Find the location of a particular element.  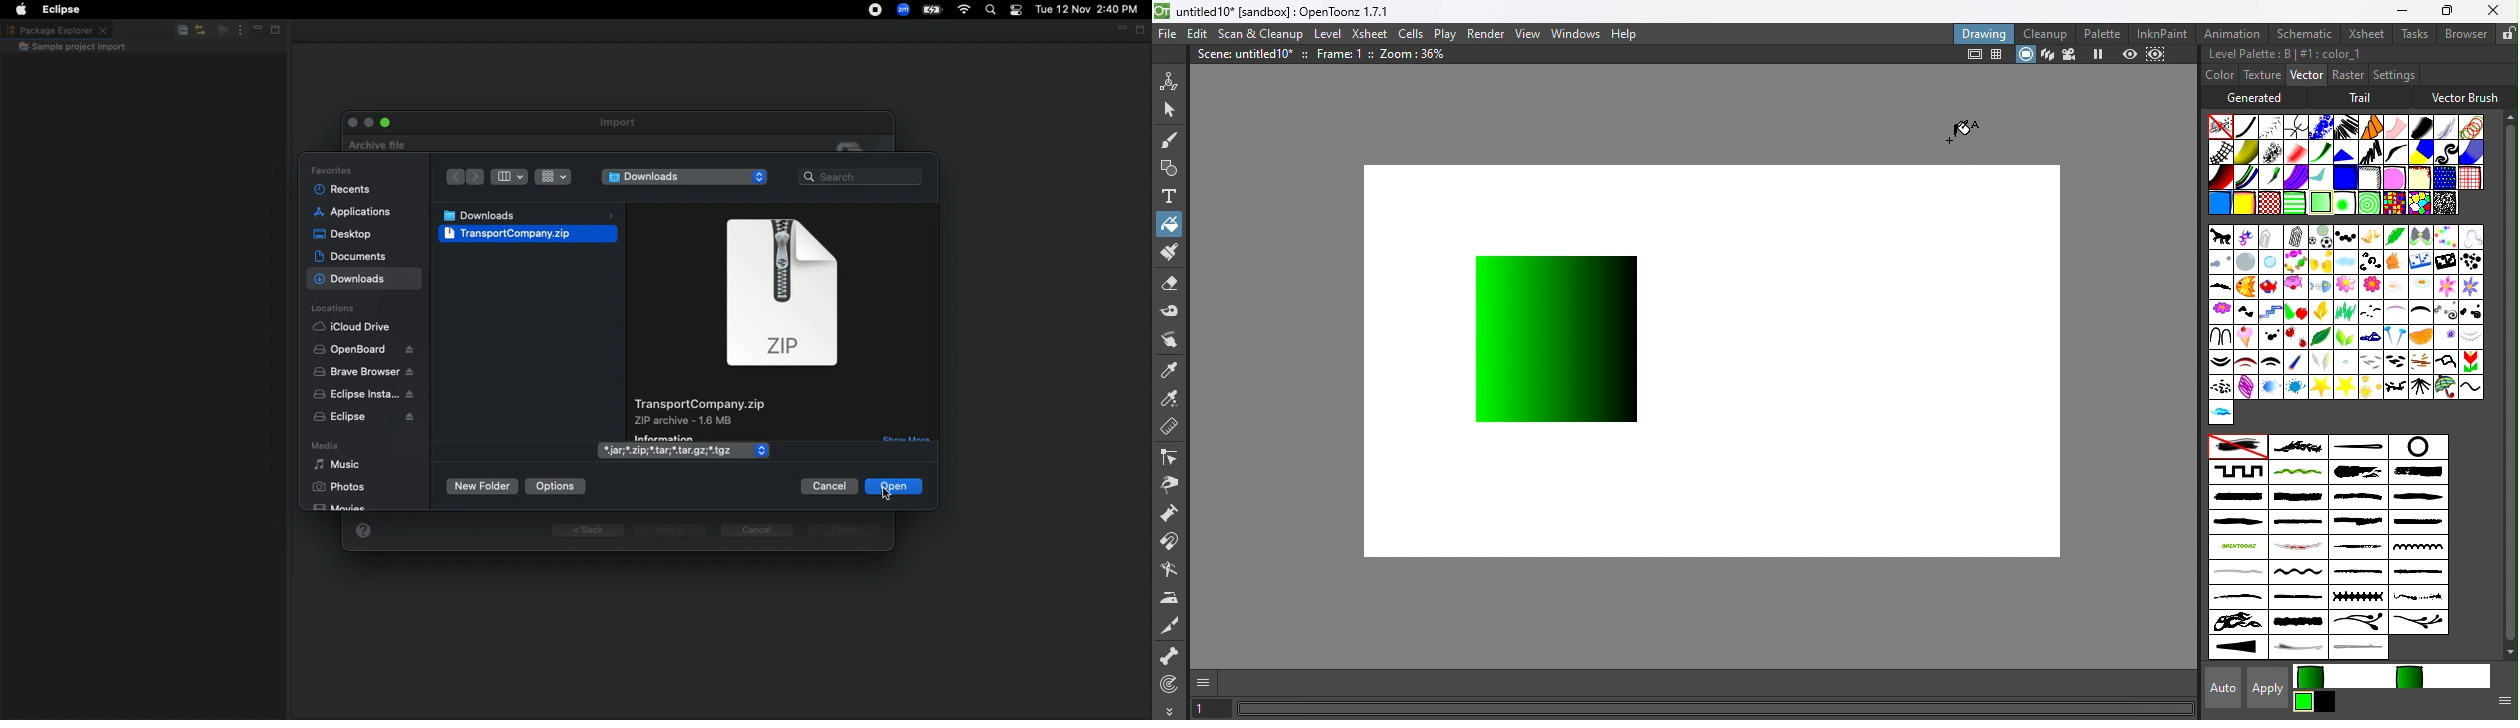

stai is located at coordinates (2271, 387).